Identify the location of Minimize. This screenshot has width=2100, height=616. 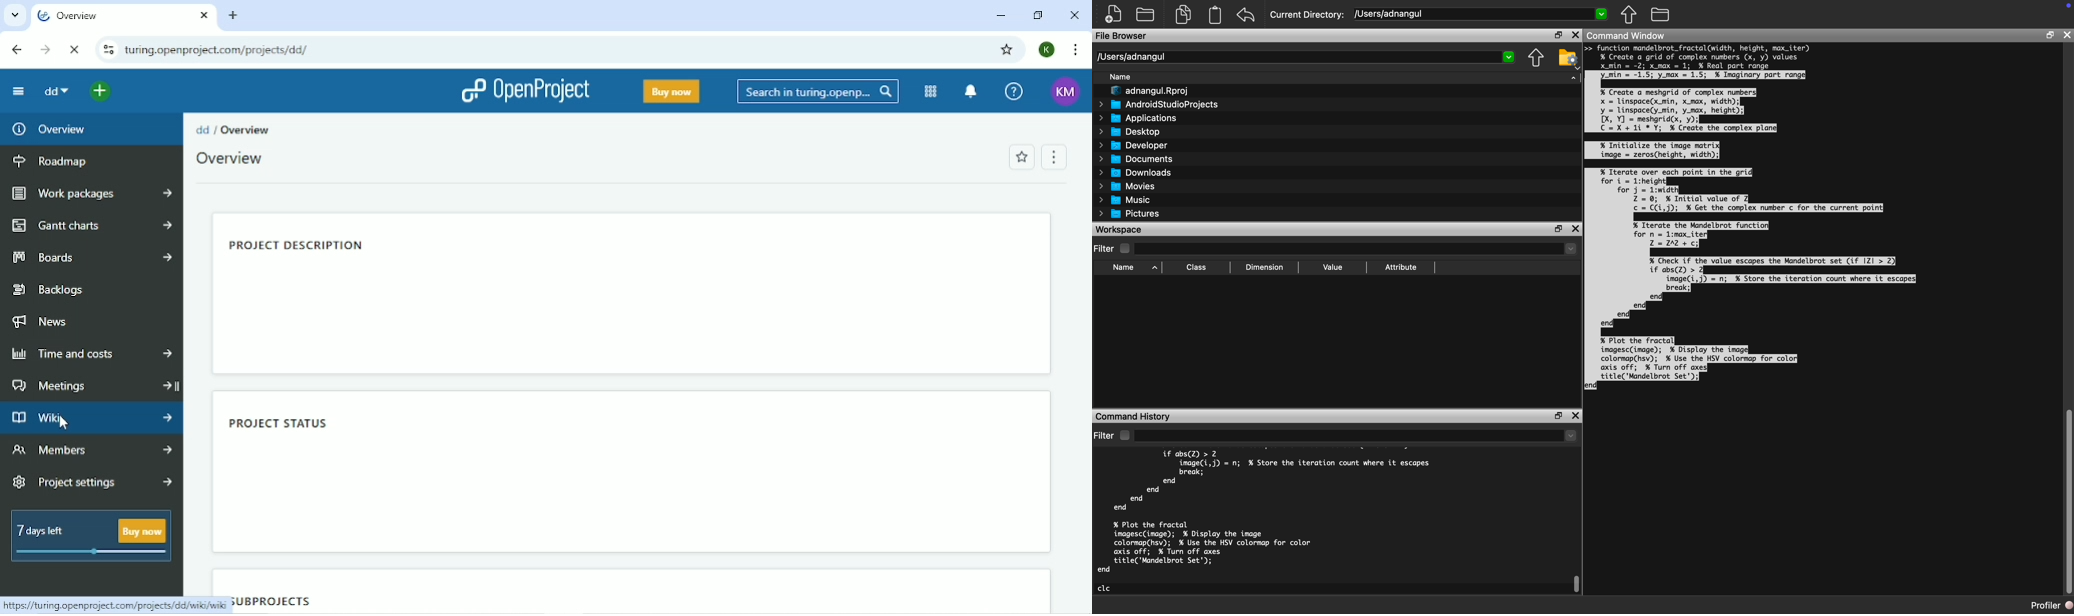
(999, 15).